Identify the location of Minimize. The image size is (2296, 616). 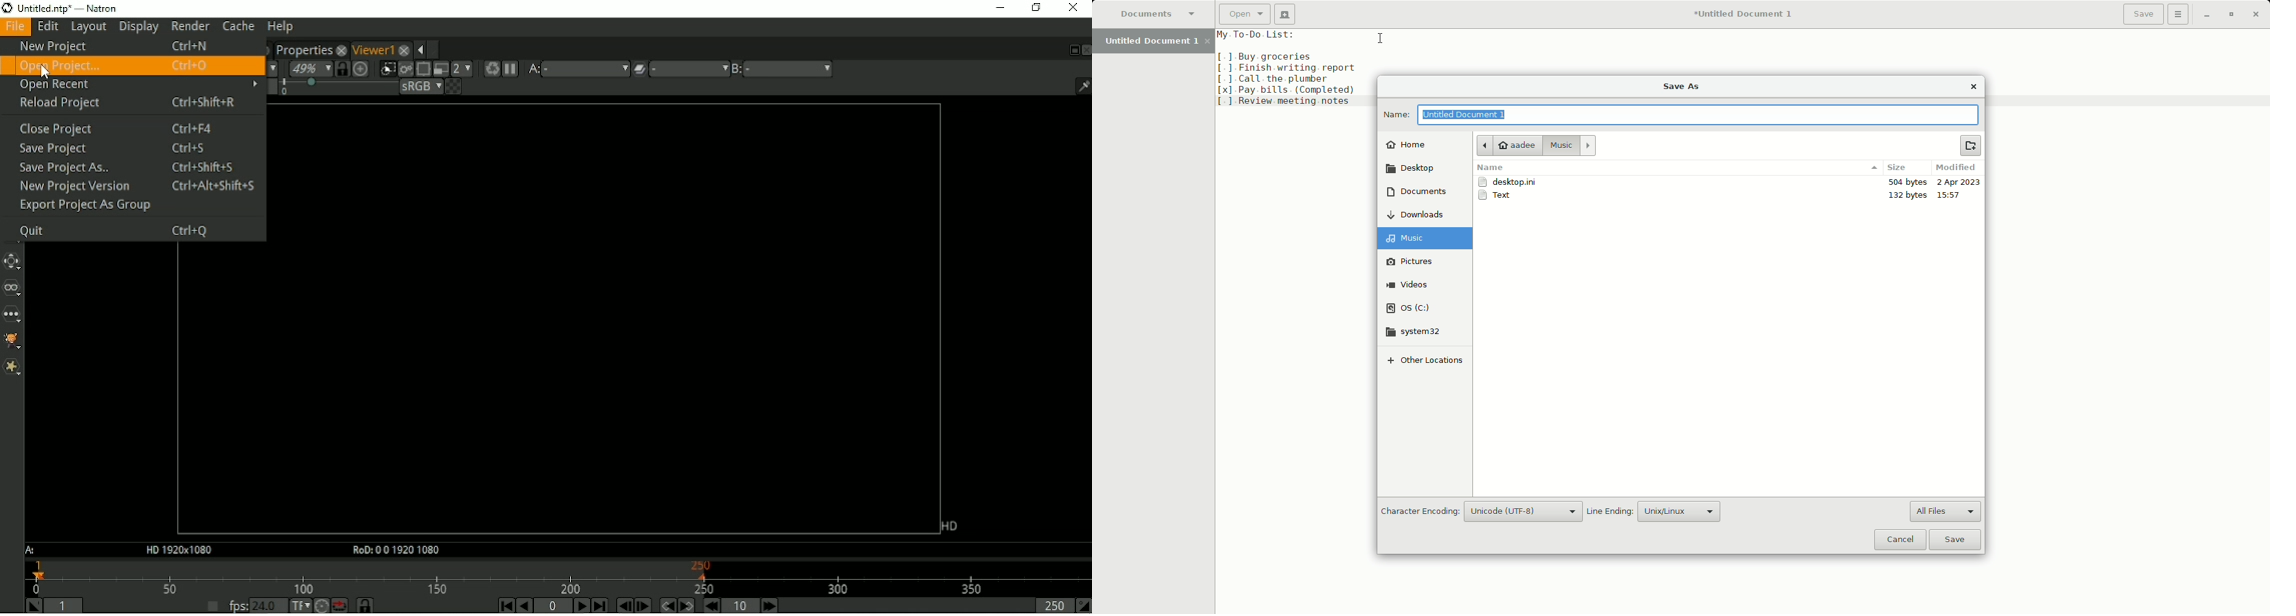
(2208, 15).